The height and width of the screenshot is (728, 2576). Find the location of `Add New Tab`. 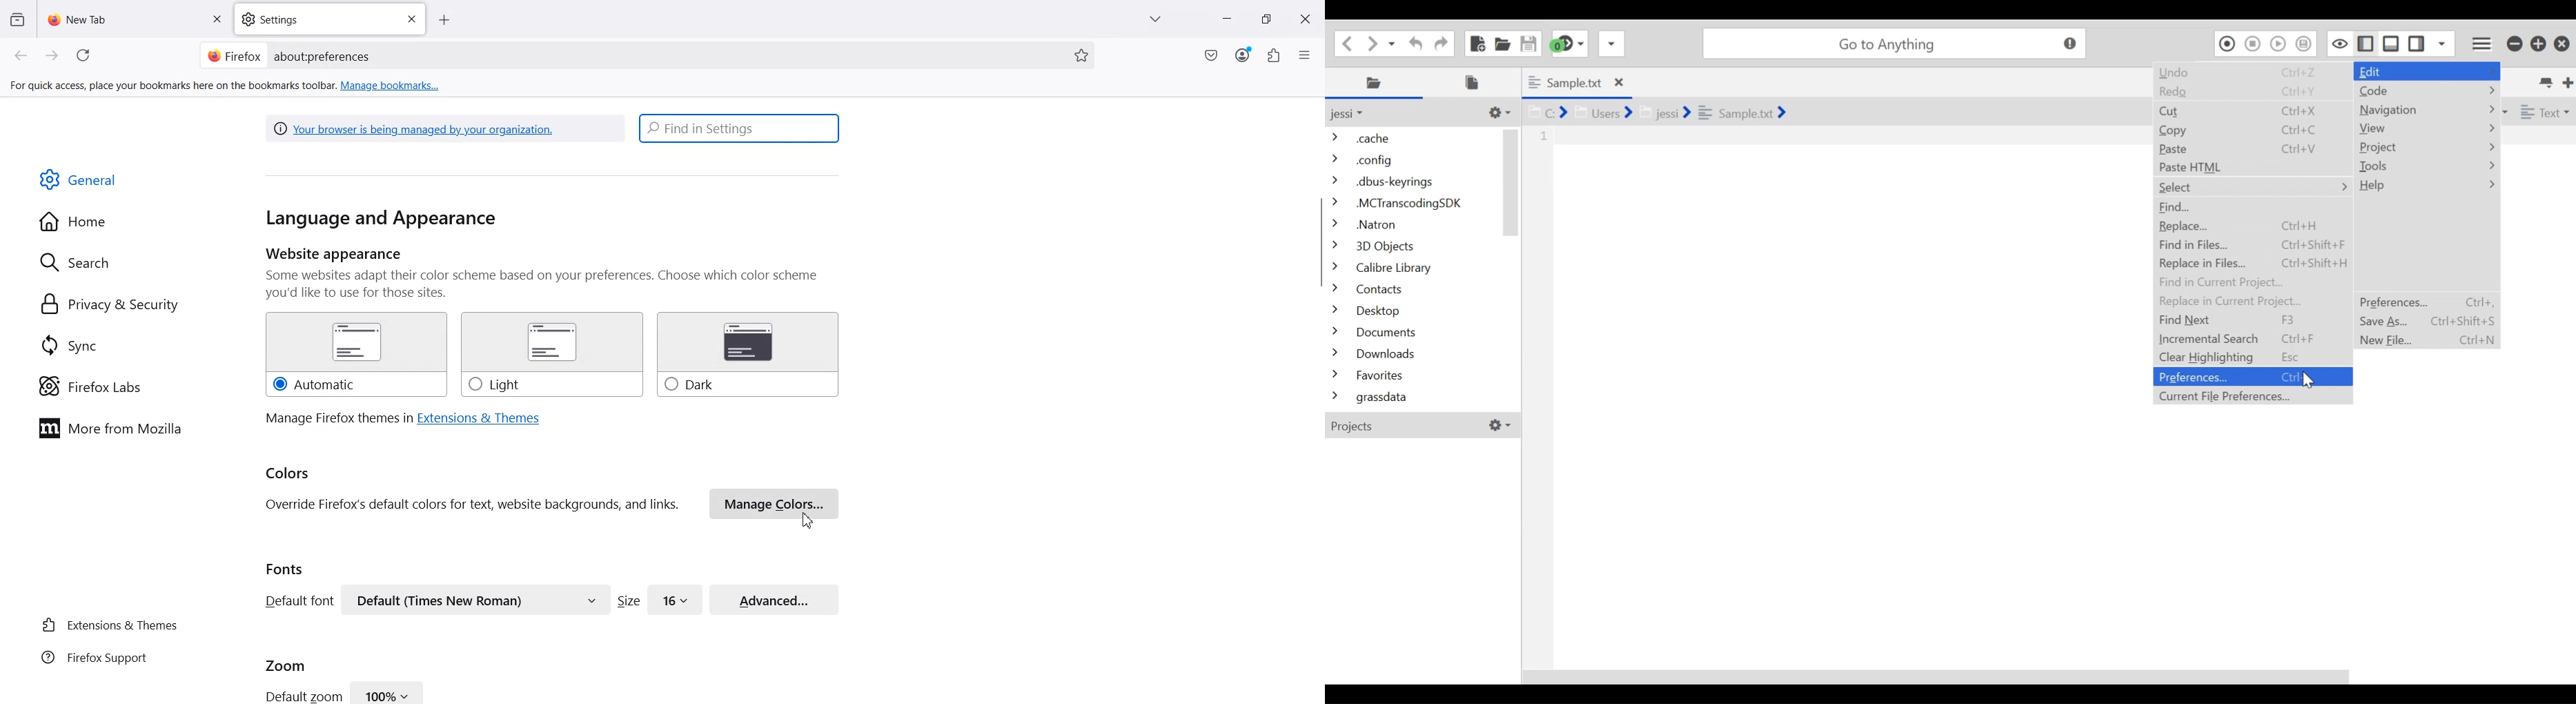

Add New Tab is located at coordinates (444, 21).